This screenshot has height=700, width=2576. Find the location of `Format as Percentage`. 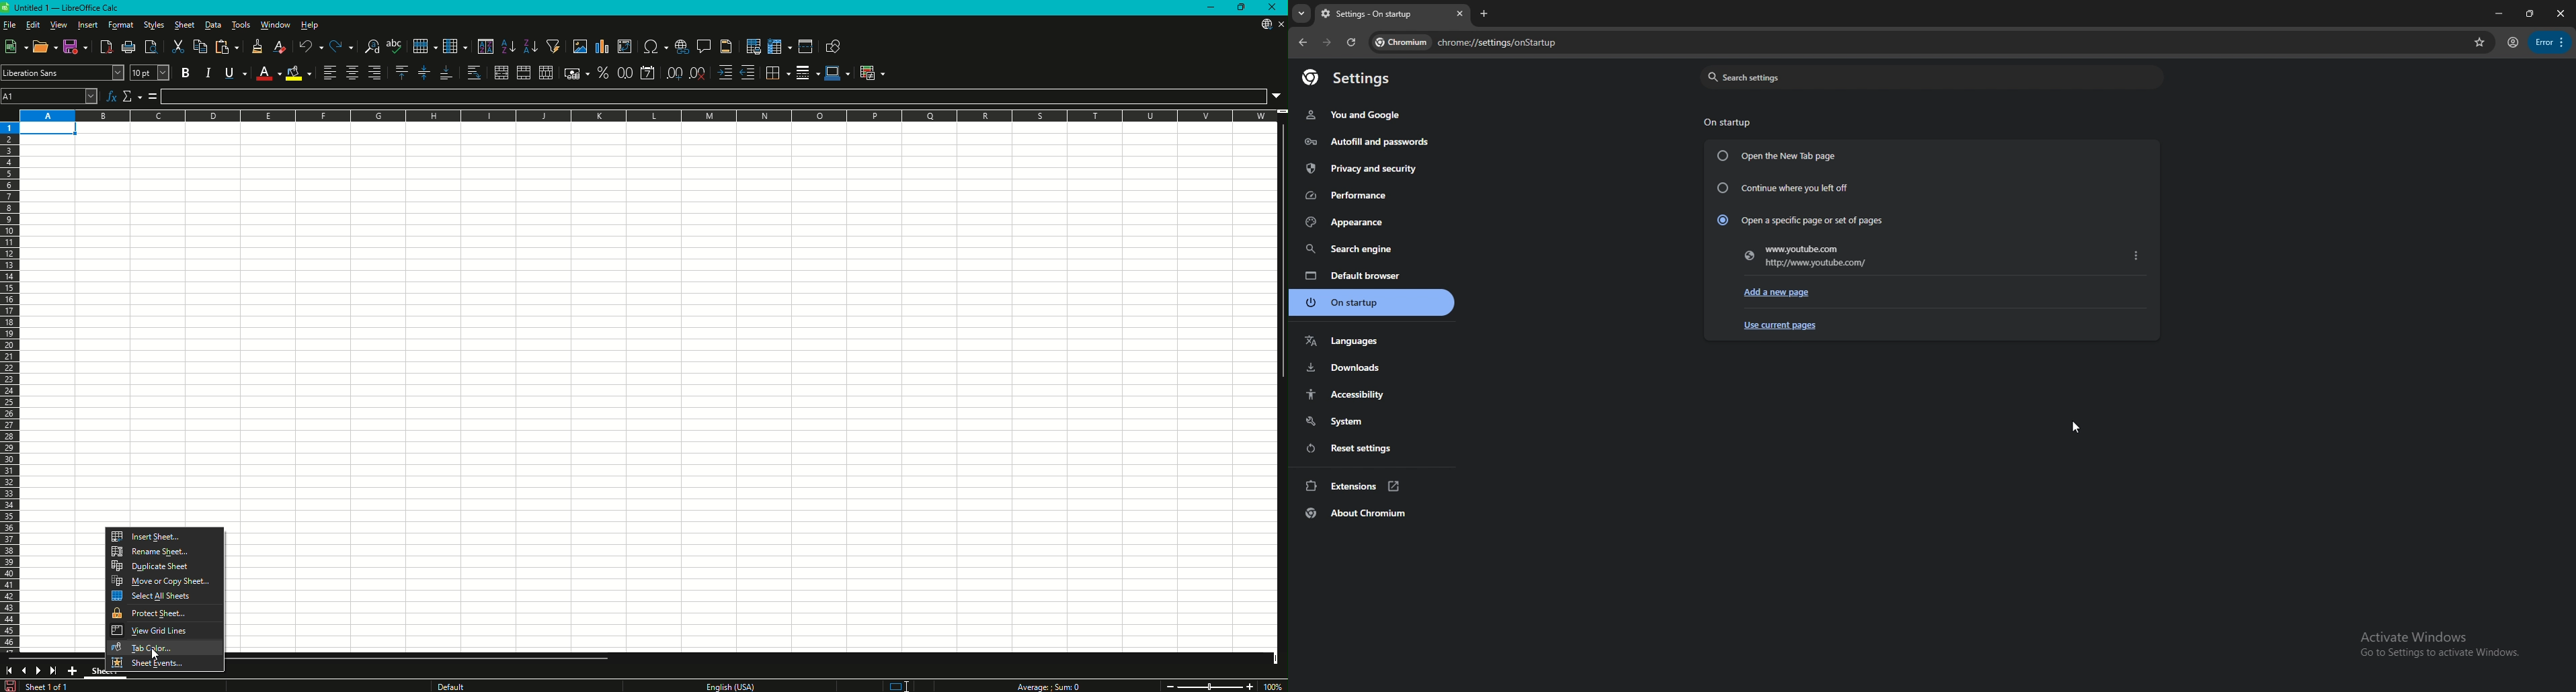

Format as Percentage is located at coordinates (603, 73).